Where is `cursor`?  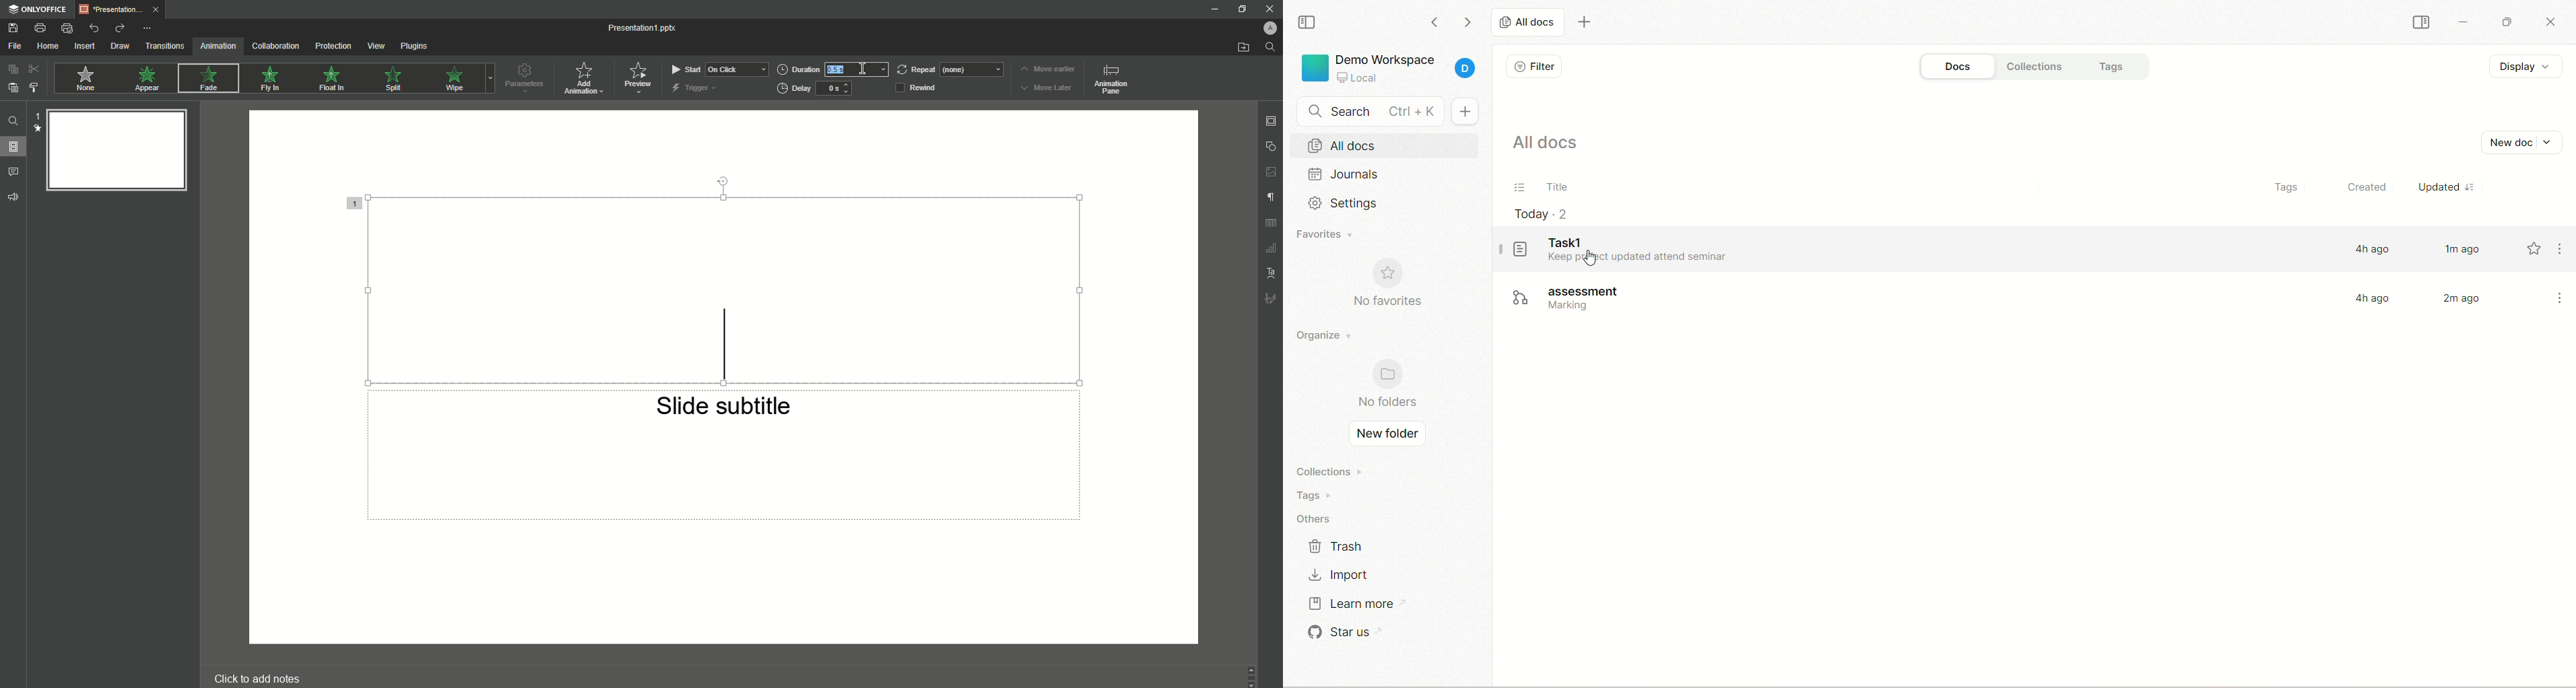 cursor is located at coordinates (1589, 260).